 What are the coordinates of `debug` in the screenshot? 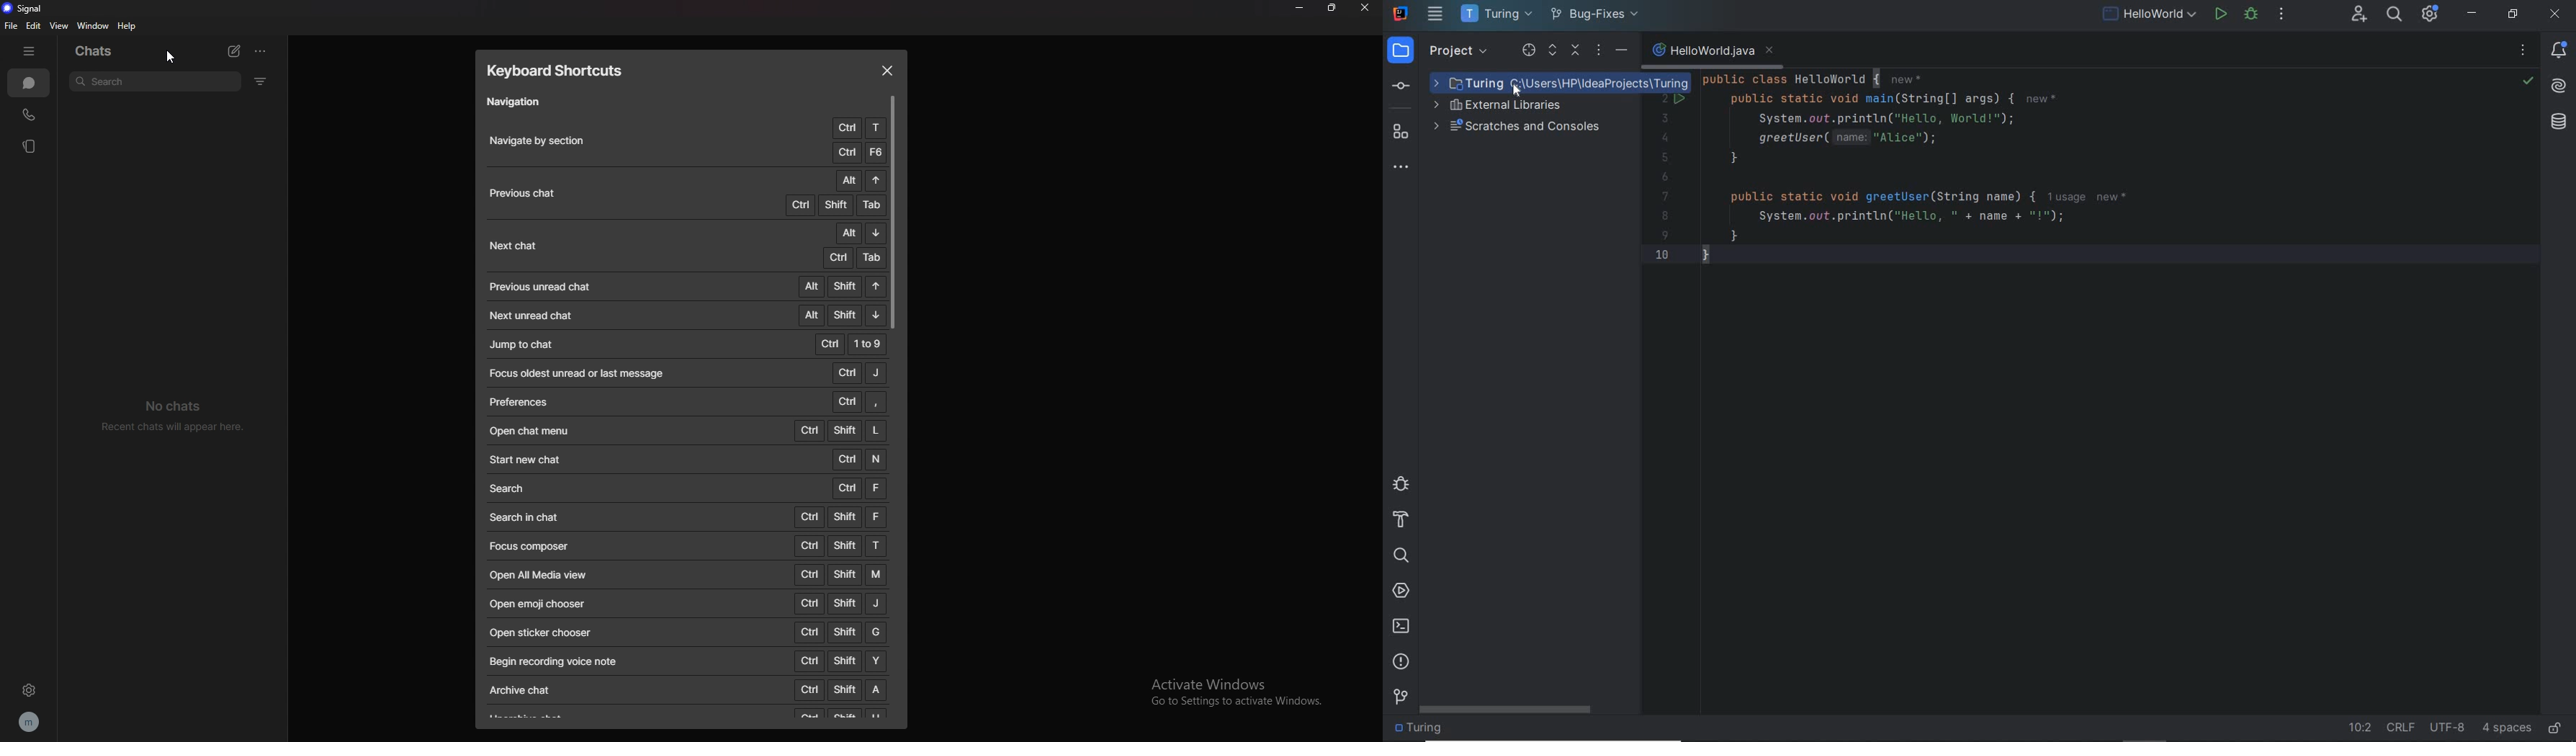 It's located at (2251, 16).